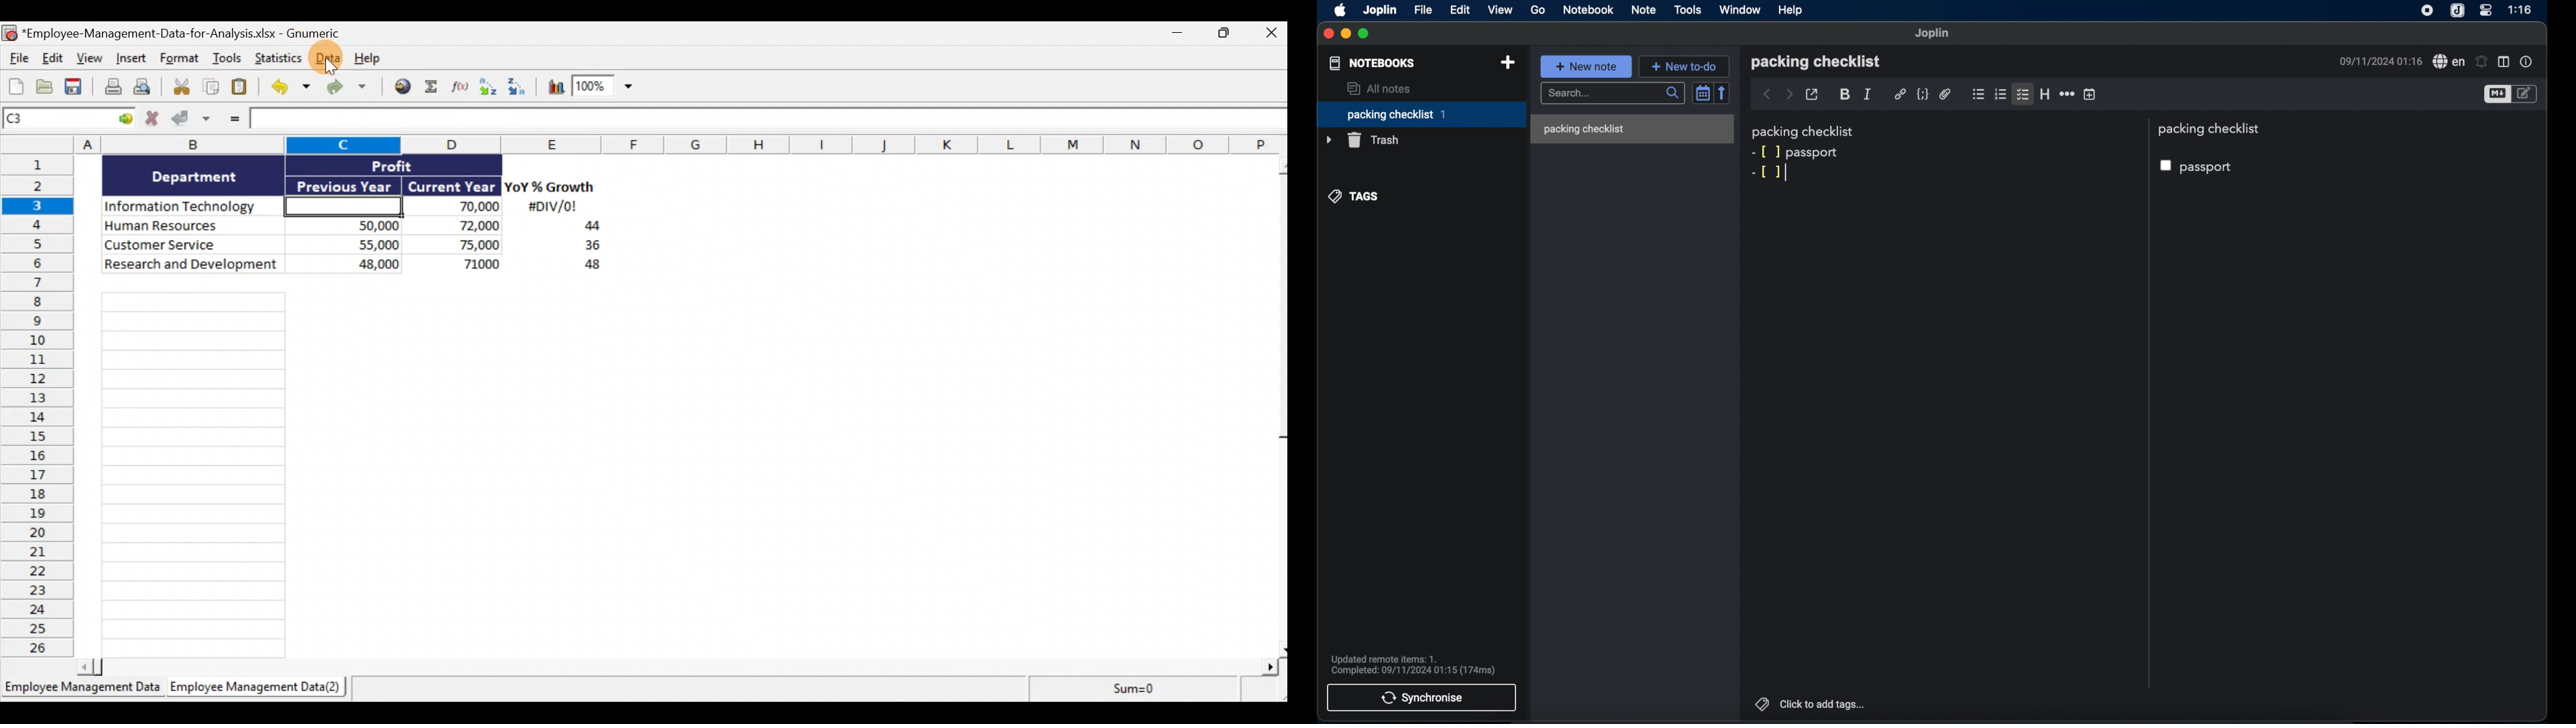 The width and height of the screenshot is (2576, 728). Describe the element at coordinates (1364, 34) in the screenshot. I see `maximize` at that location.